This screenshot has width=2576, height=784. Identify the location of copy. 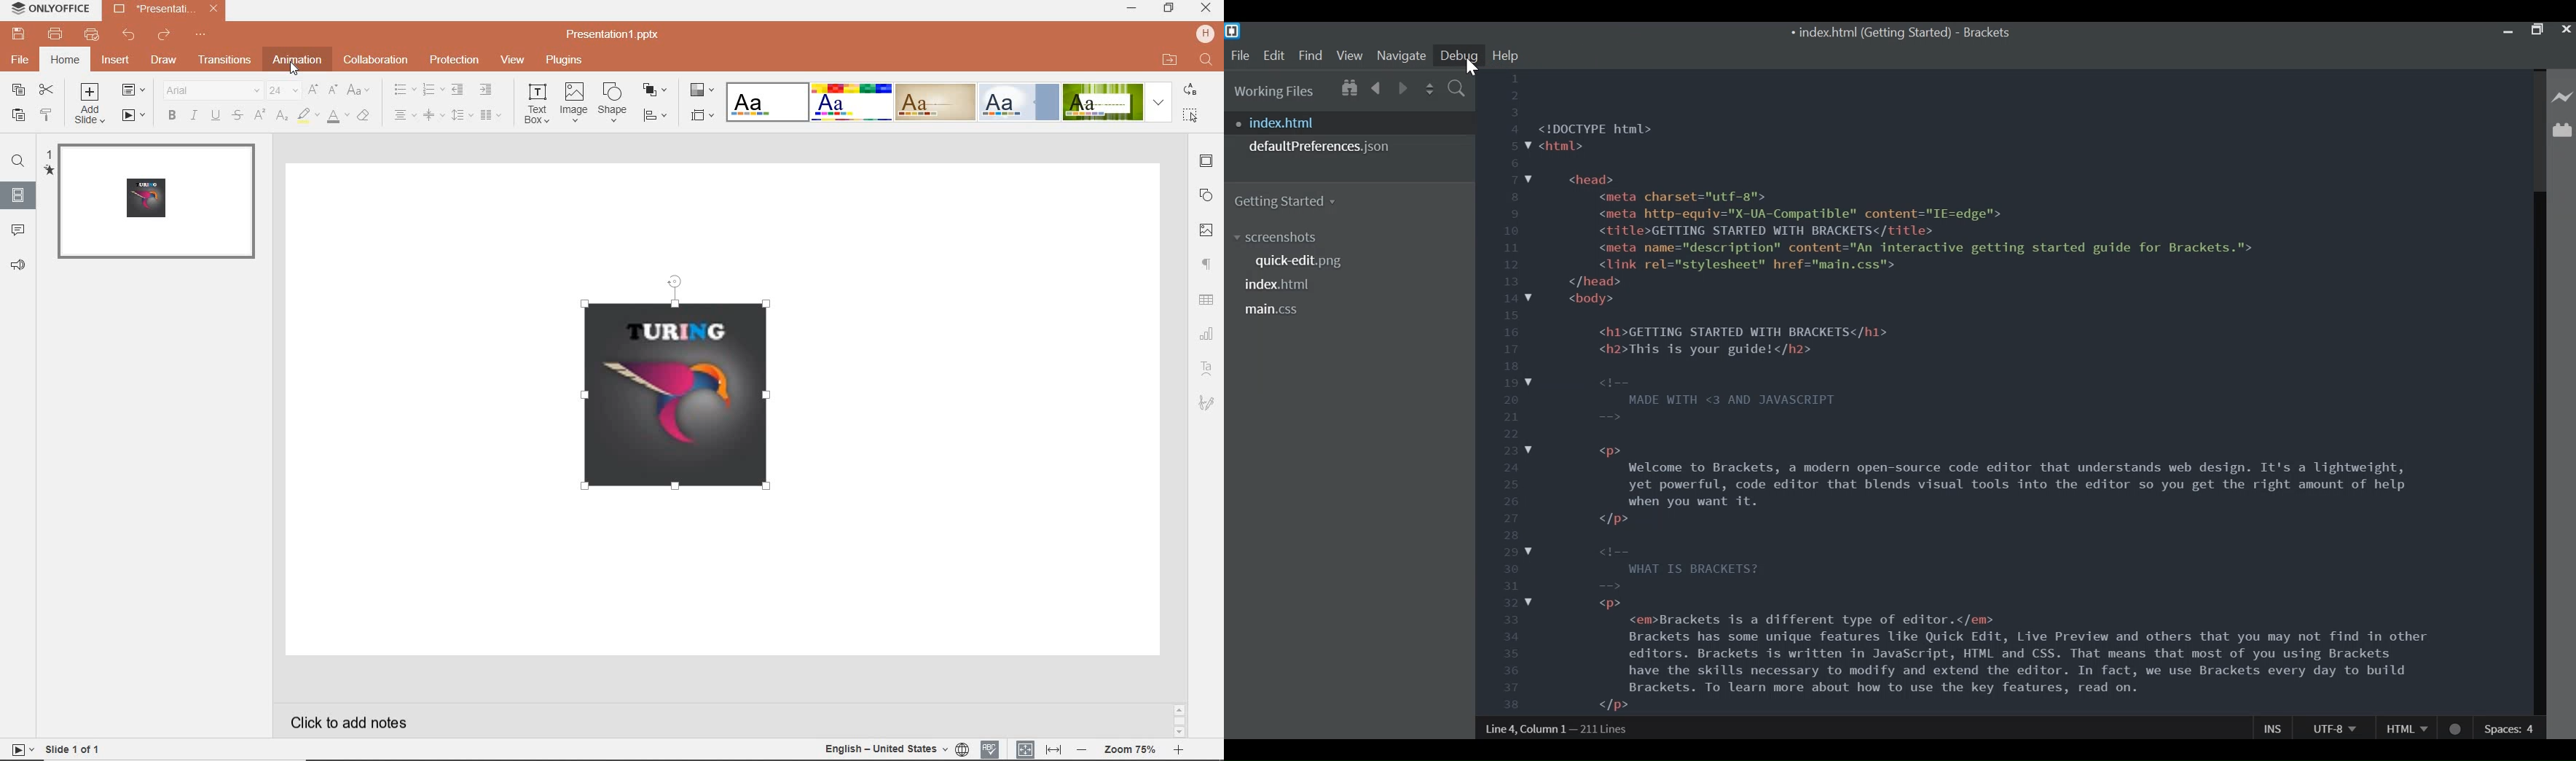
(17, 90).